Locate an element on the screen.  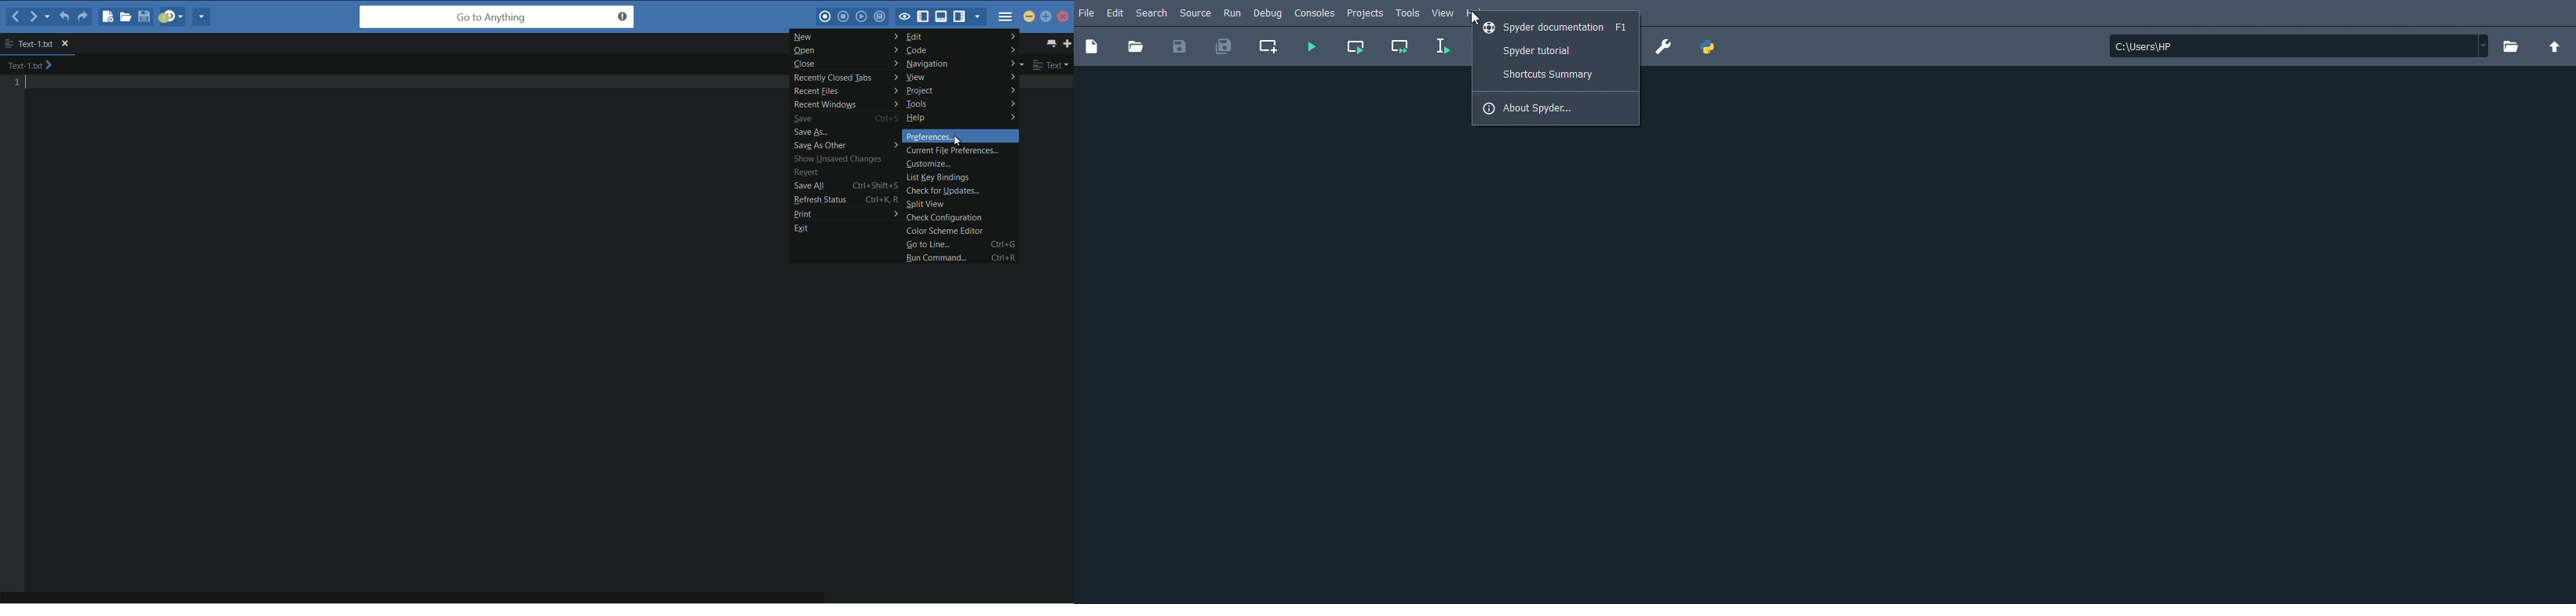
Run current cell is located at coordinates (1355, 47).